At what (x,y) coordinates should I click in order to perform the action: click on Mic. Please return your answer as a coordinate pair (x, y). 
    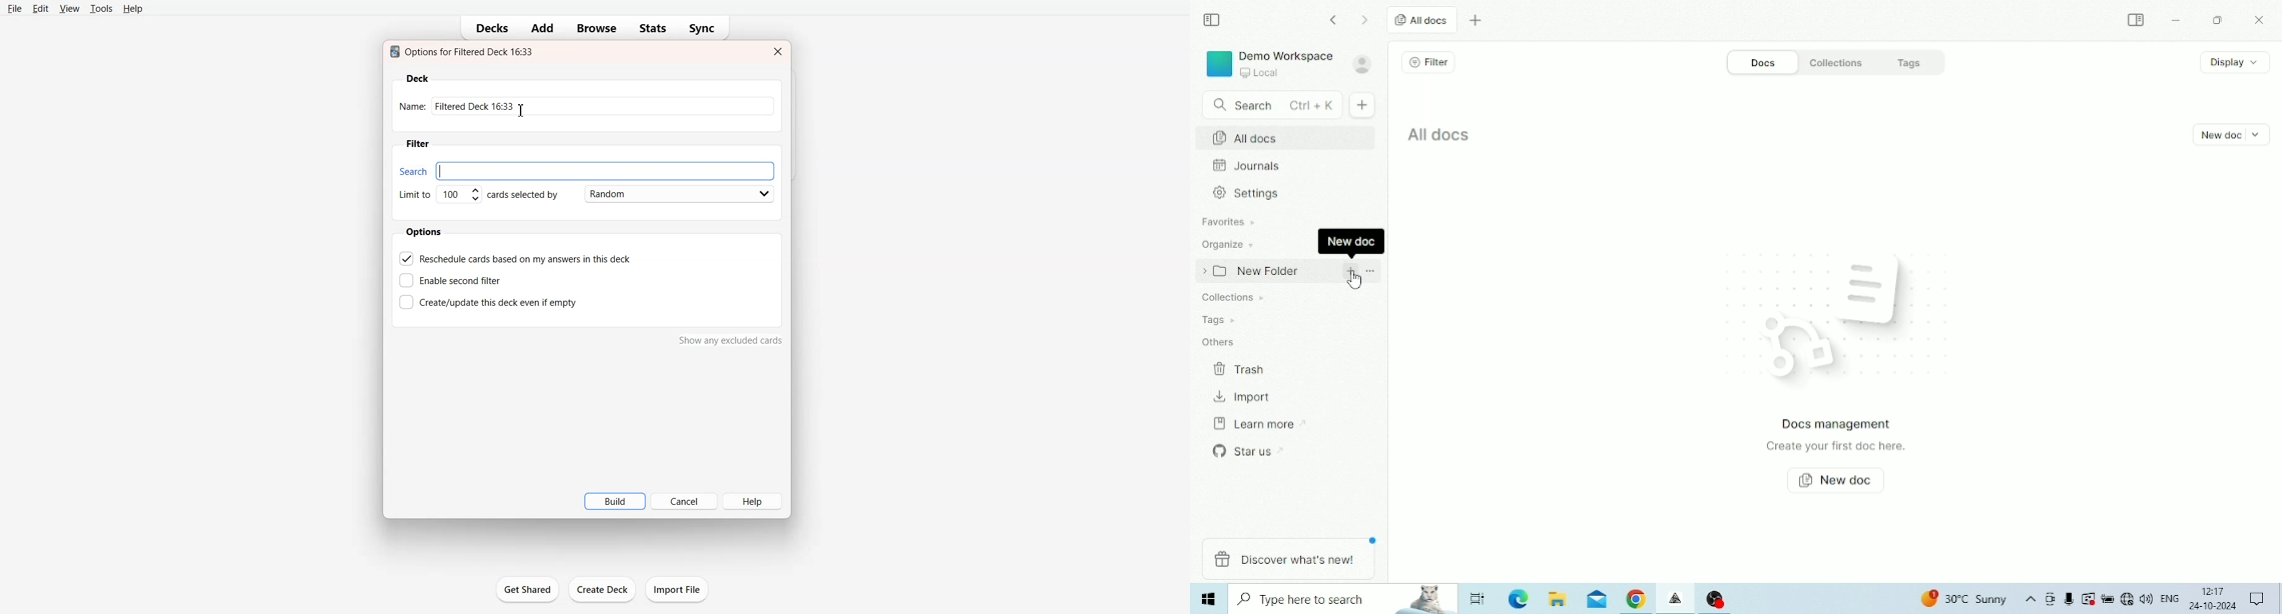
    Looking at the image, I should click on (2068, 600).